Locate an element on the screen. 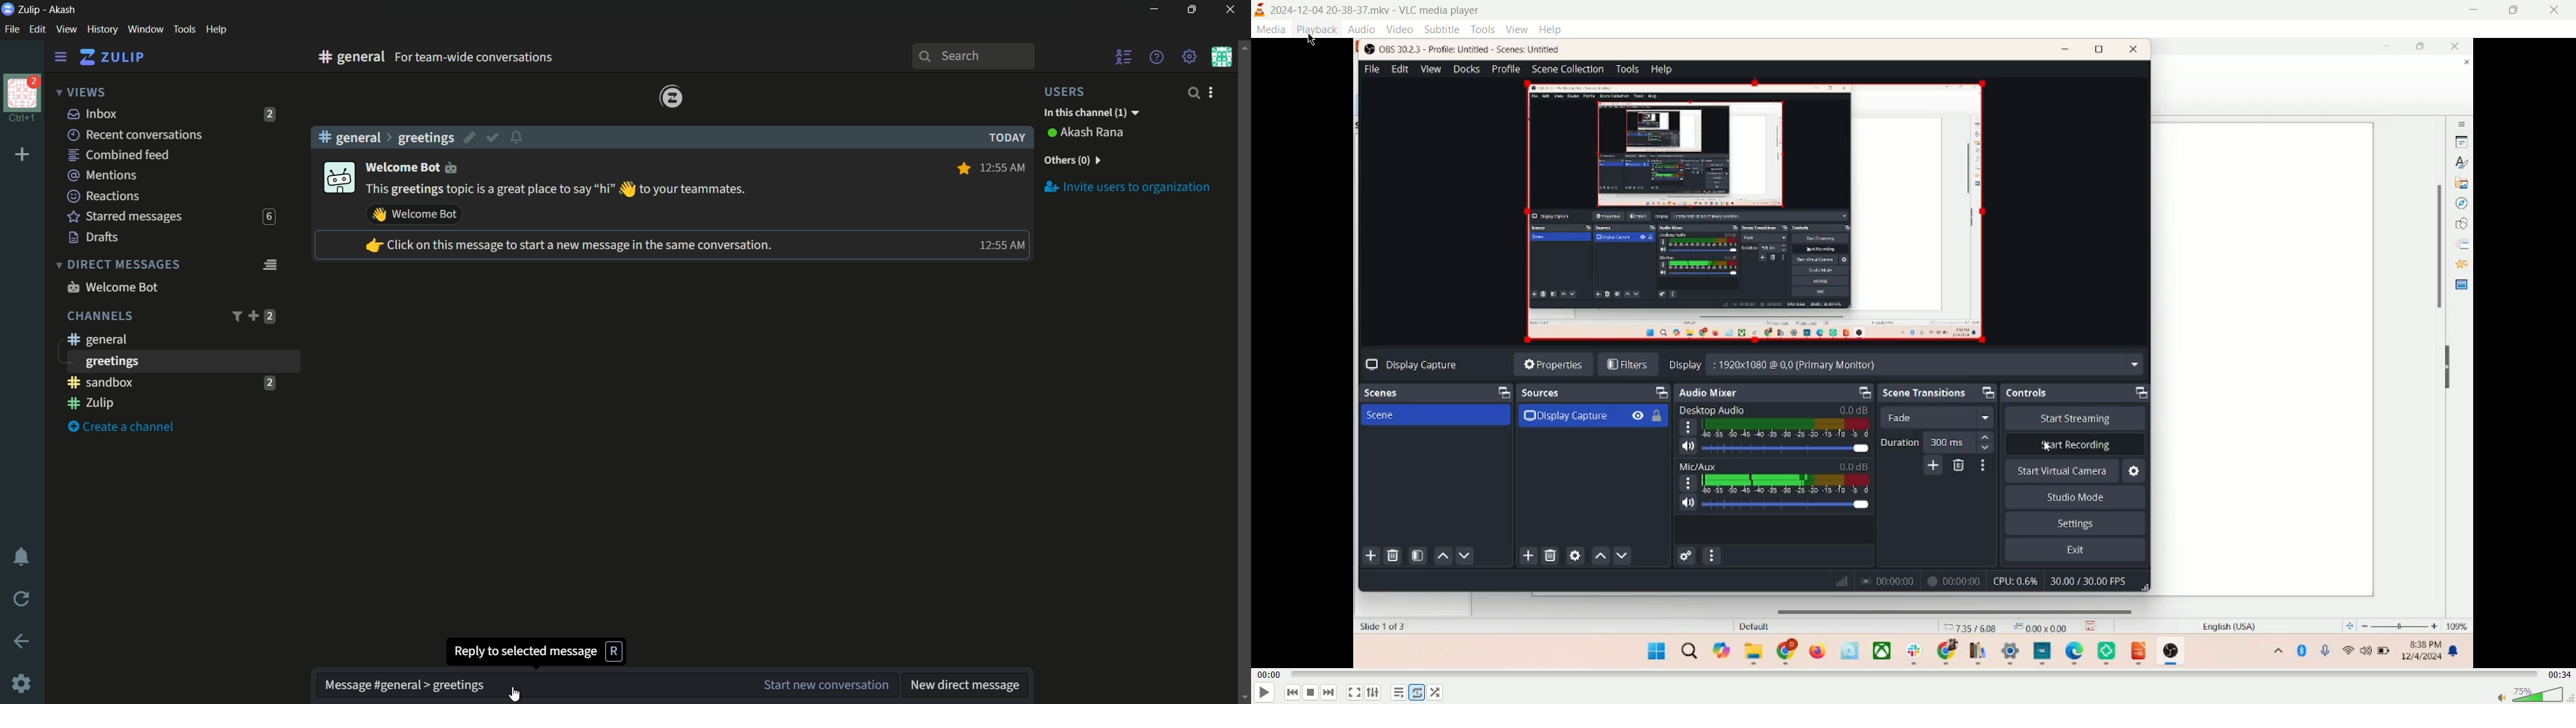 Image resolution: width=2576 pixels, height=728 pixels. general channel is located at coordinates (96, 339).